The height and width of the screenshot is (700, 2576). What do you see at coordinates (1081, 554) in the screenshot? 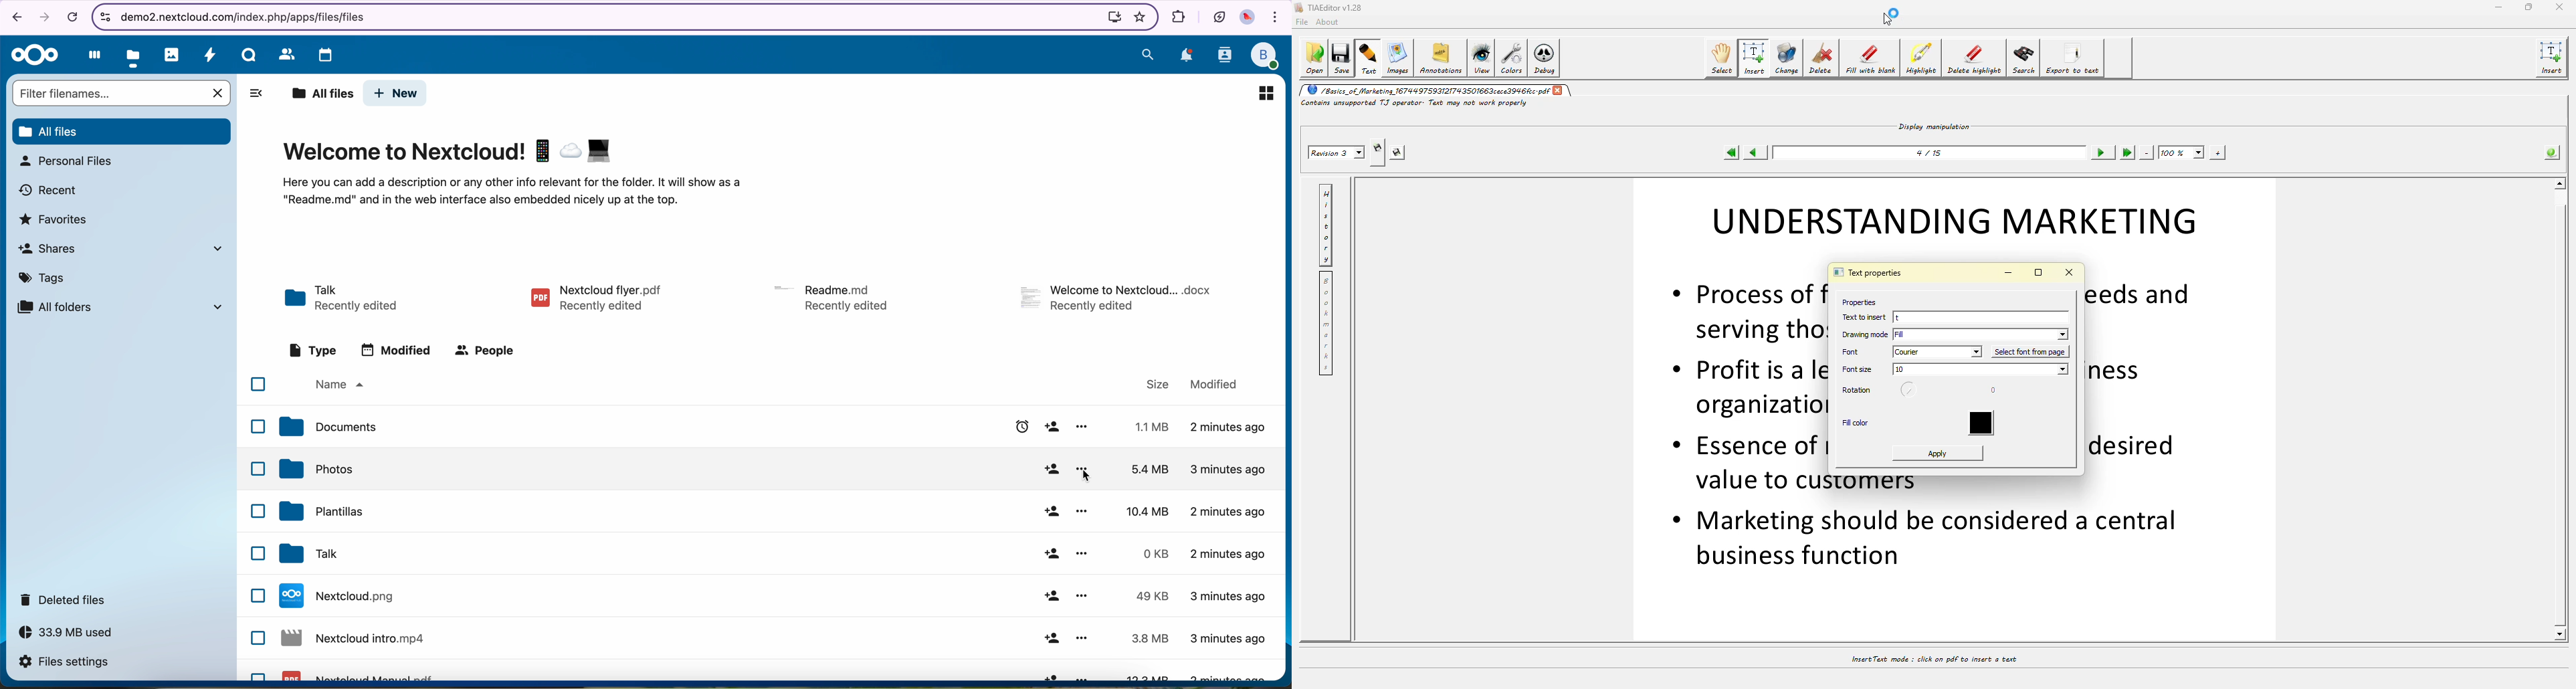
I see `more options` at bounding box center [1081, 554].